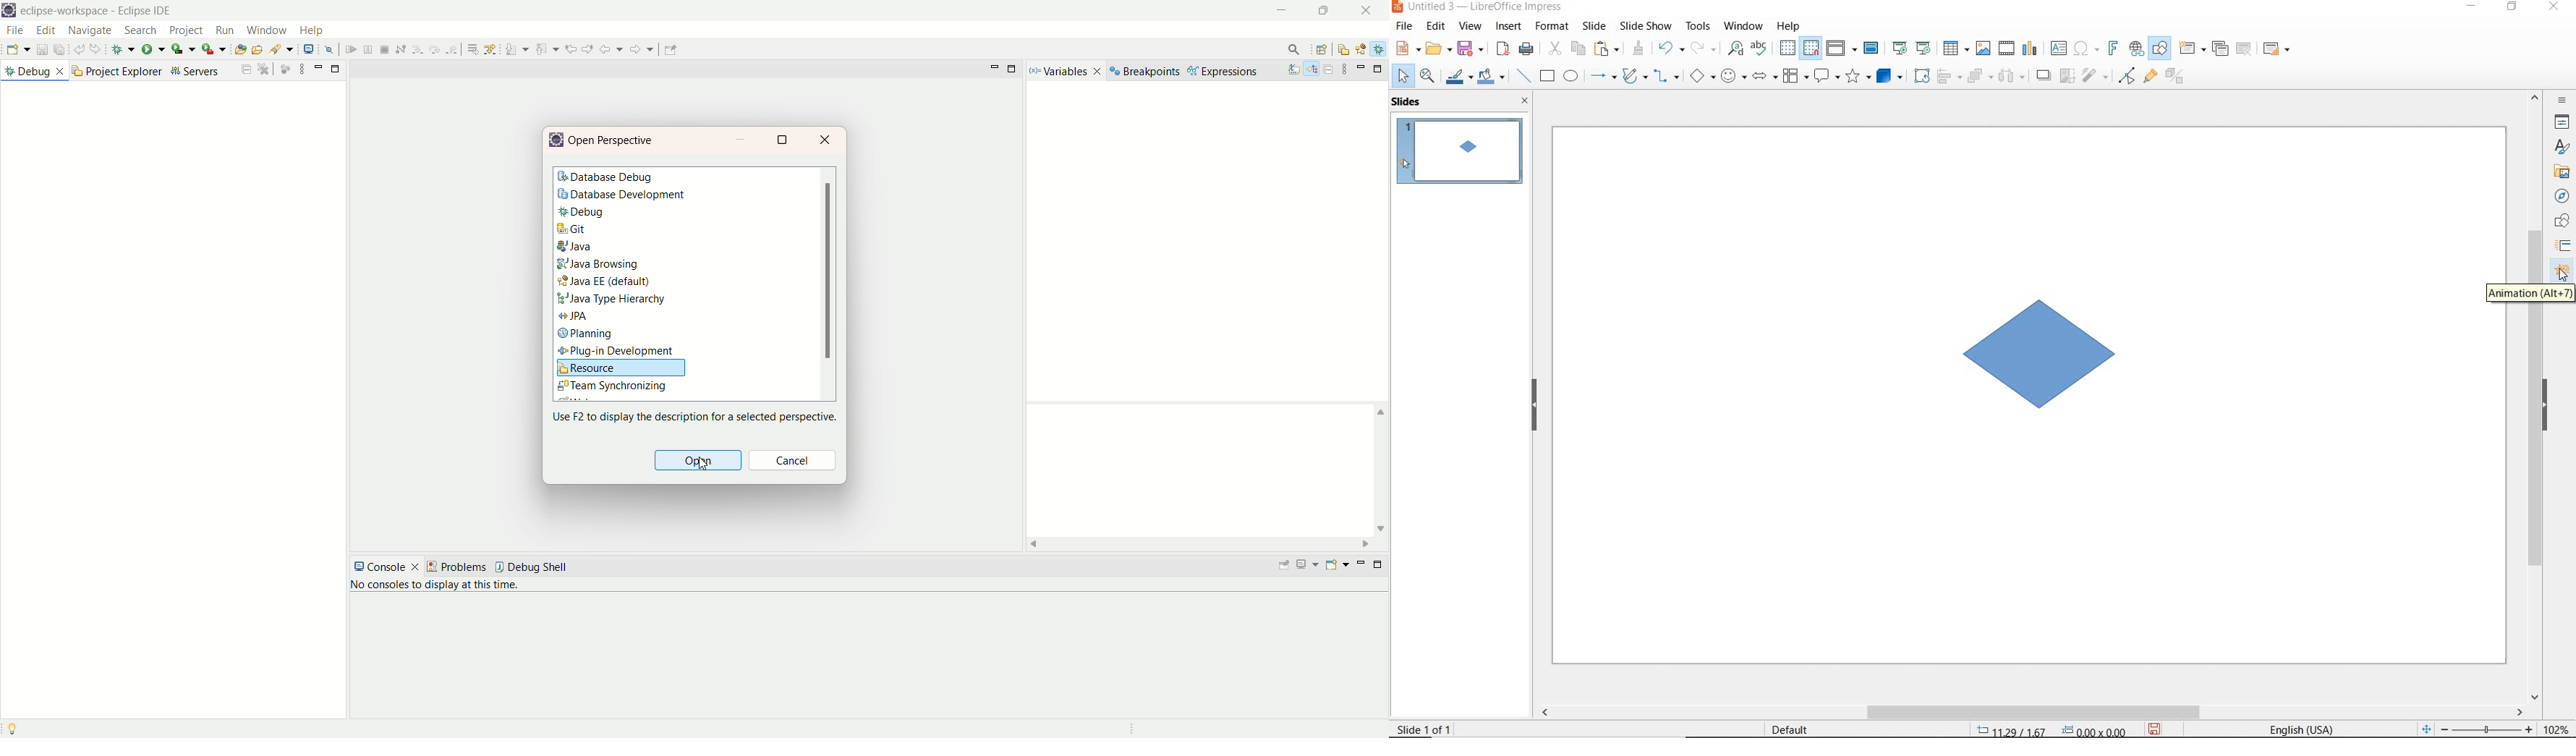 The image size is (2576, 756). What do you see at coordinates (2150, 78) in the screenshot?
I see `show gluepoint functions` at bounding box center [2150, 78].